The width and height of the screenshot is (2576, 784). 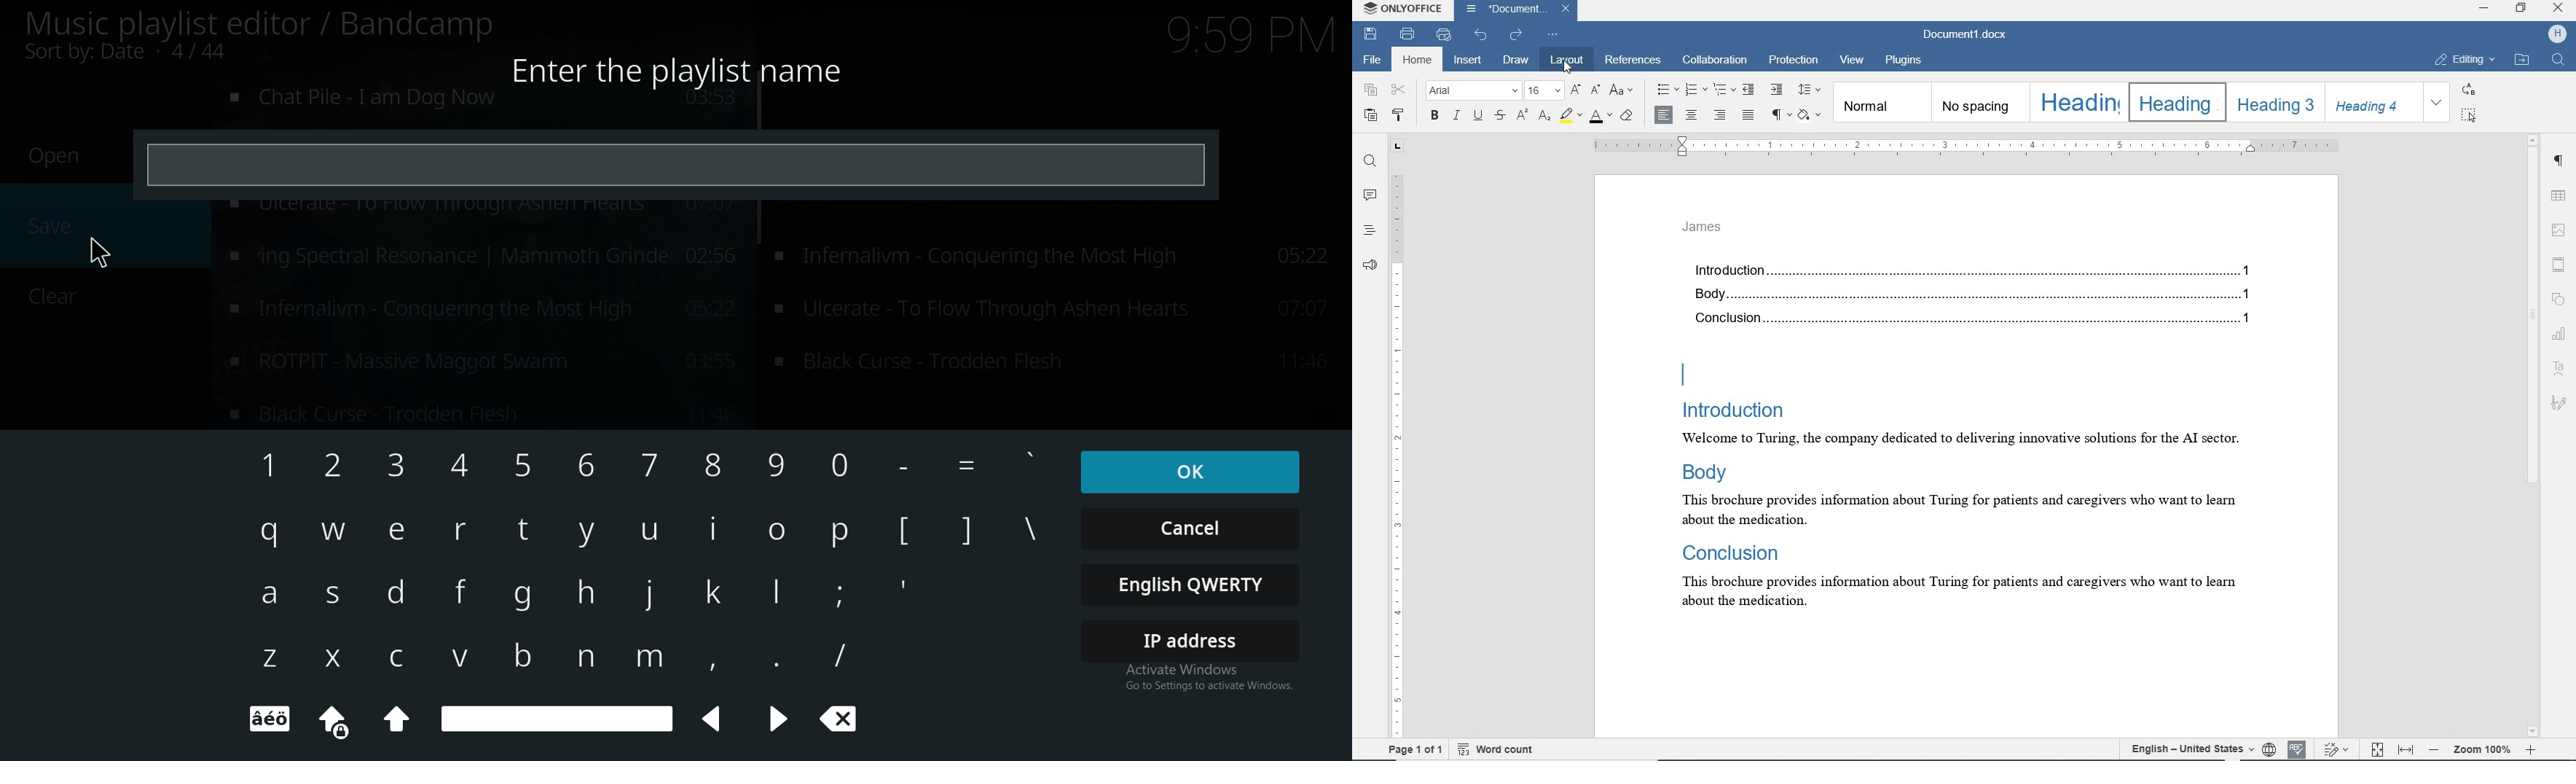 What do you see at coordinates (590, 535) in the screenshot?
I see `keyboard input` at bounding box center [590, 535].